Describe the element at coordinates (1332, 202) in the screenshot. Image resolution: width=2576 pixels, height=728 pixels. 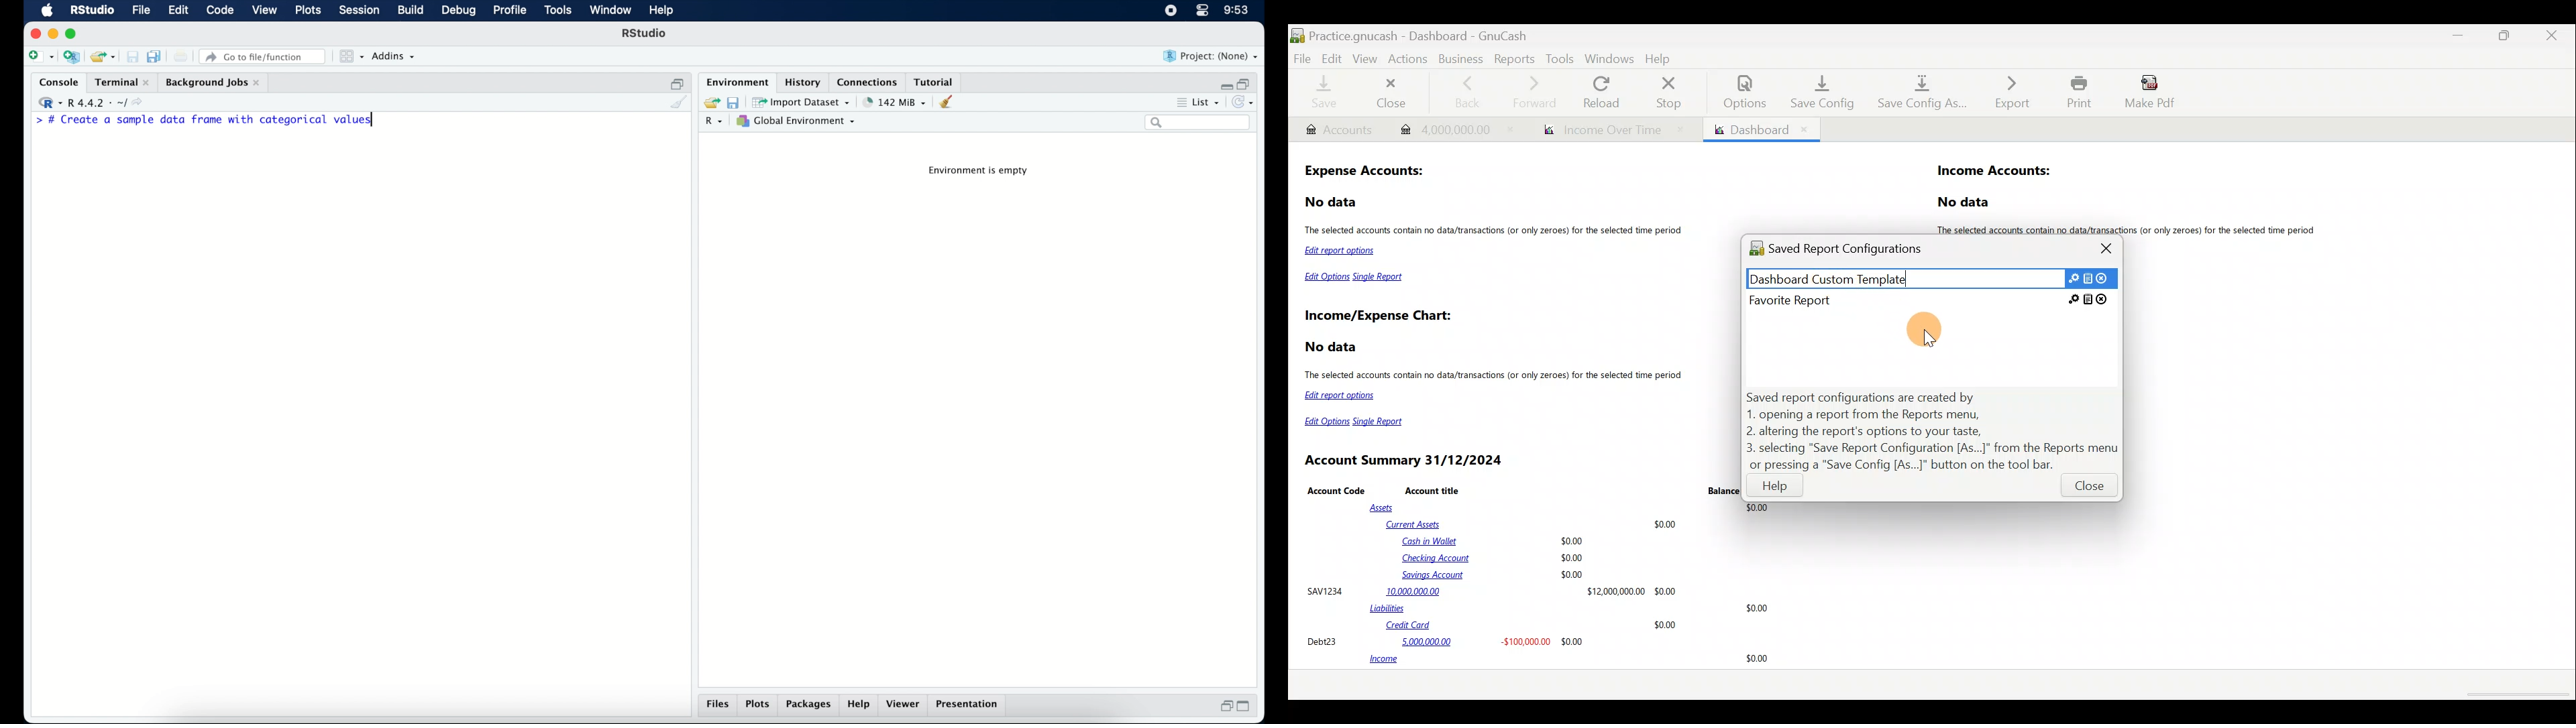
I see `No data` at that location.